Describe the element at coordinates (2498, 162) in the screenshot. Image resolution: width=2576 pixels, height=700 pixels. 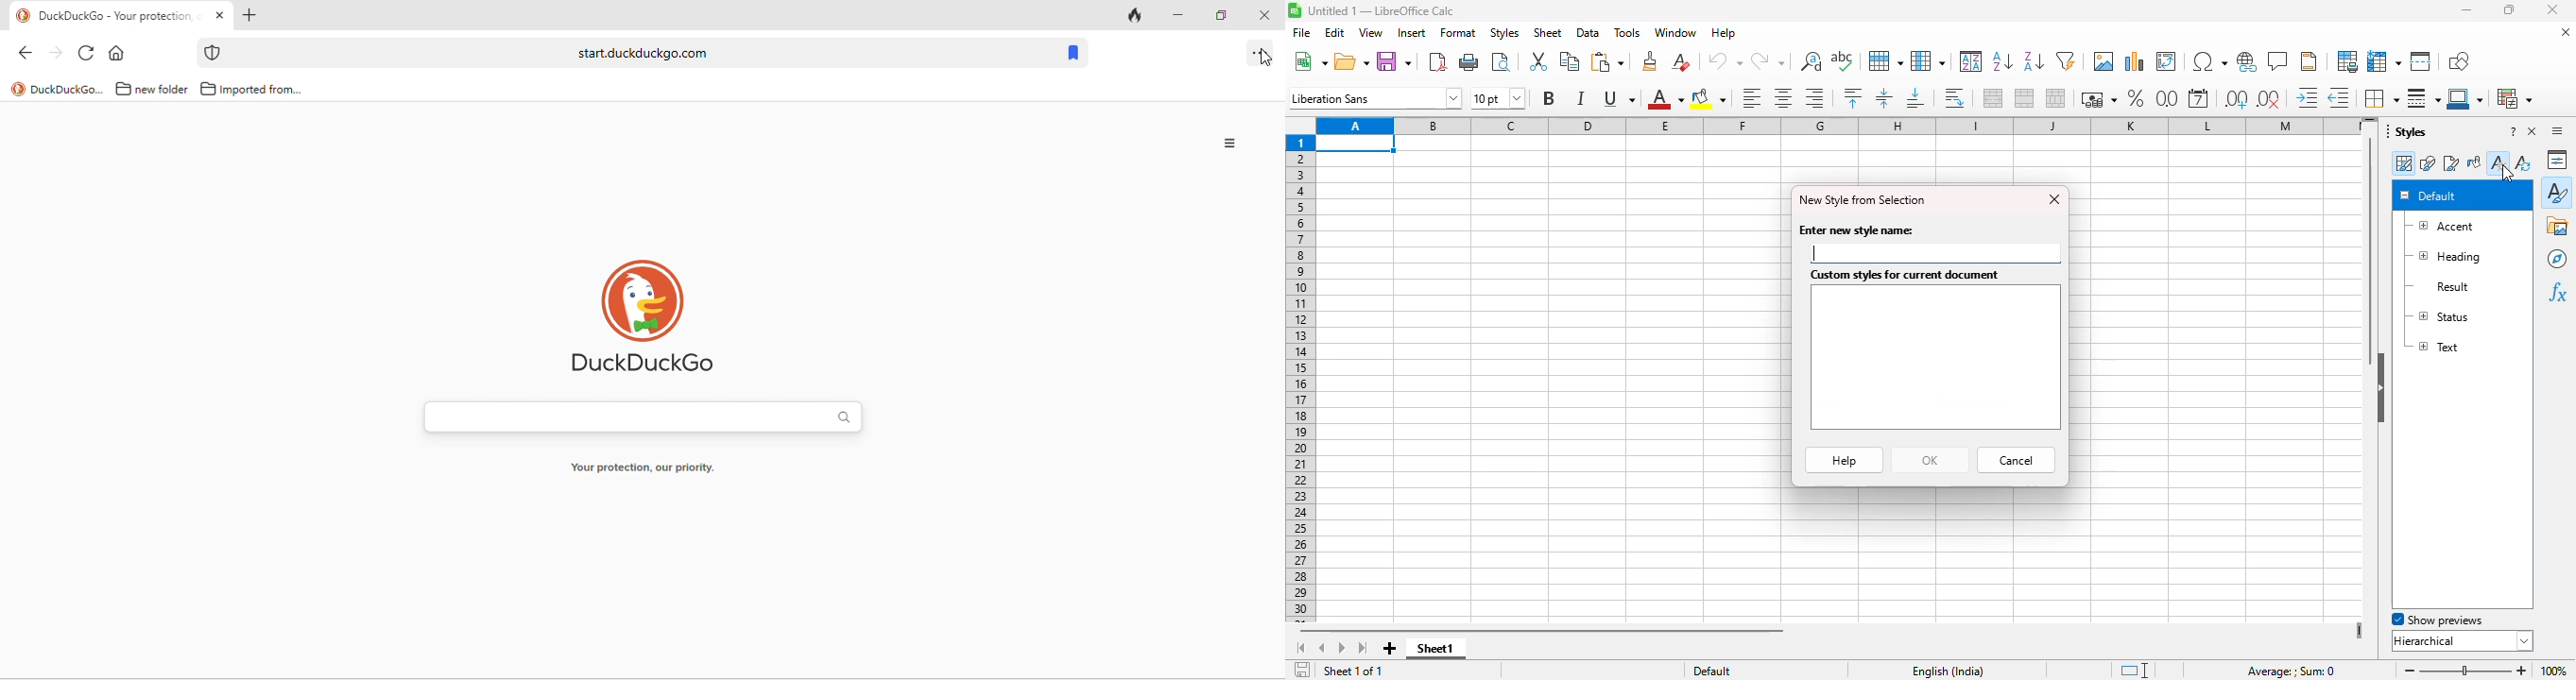
I see `new style from selection` at that location.